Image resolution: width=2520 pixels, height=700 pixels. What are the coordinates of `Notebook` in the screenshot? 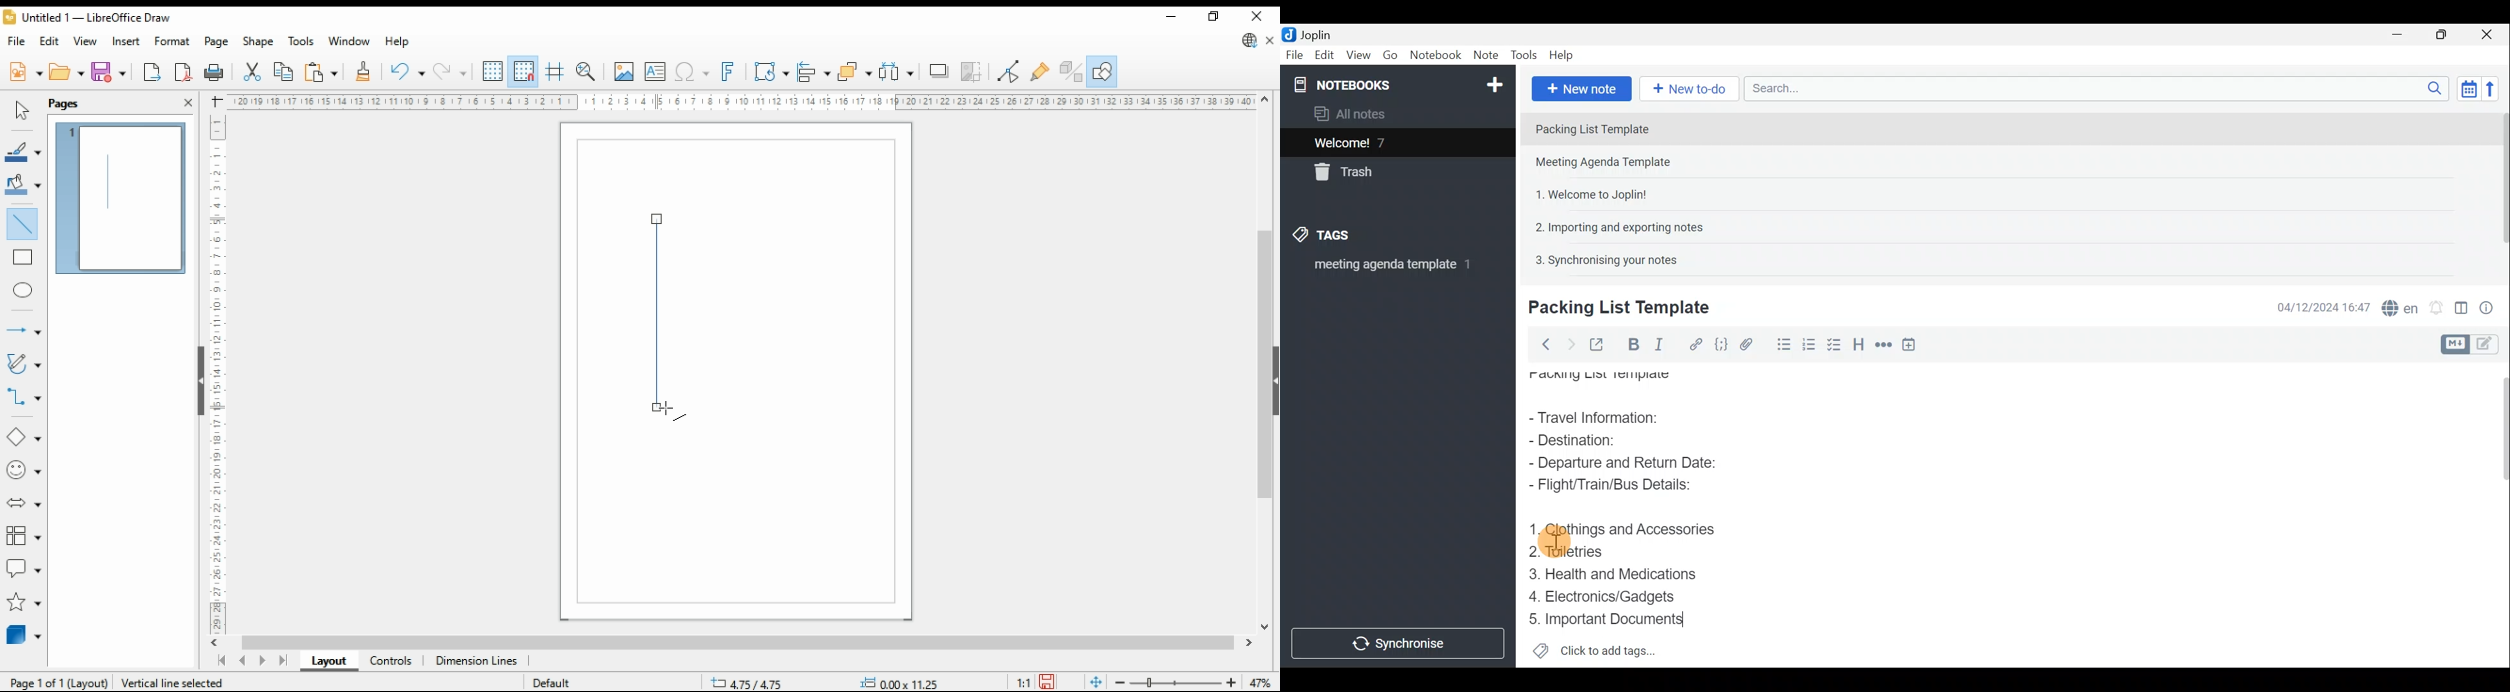 It's located at (1435, 57).